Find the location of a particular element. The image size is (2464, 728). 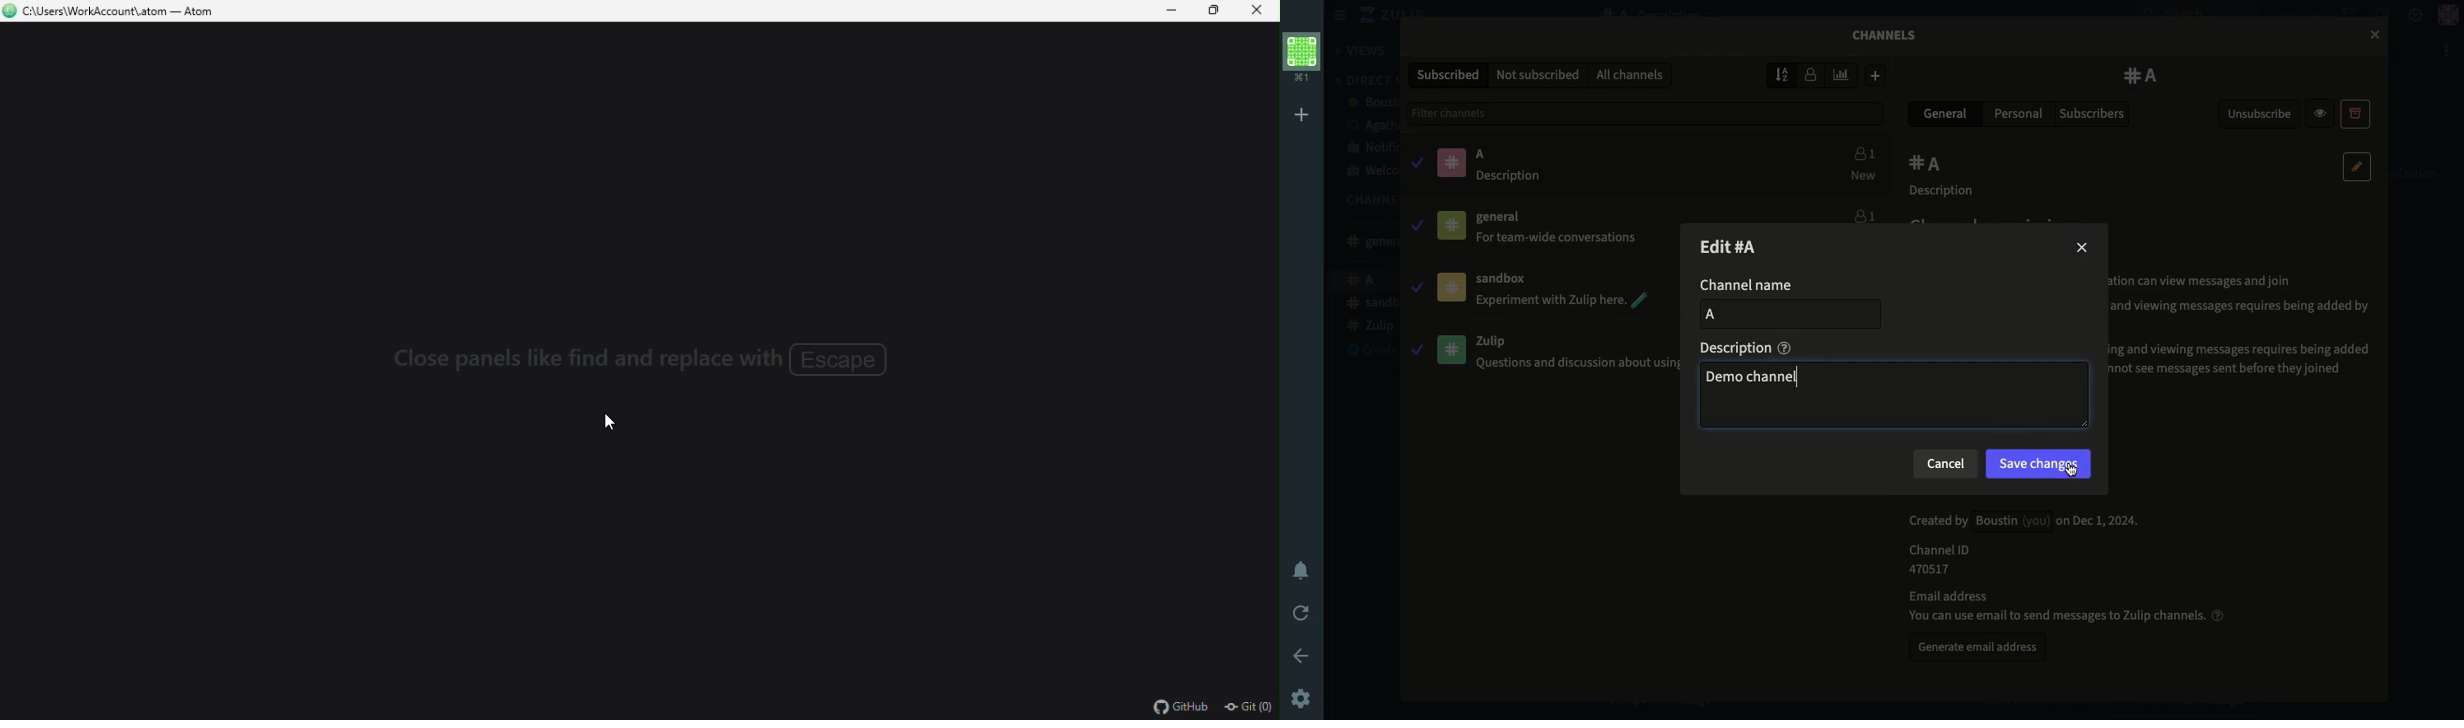

O Private, shared history: Joining and viewing messages requires being added by
a subscriber is located at coordinates (2245, 315).